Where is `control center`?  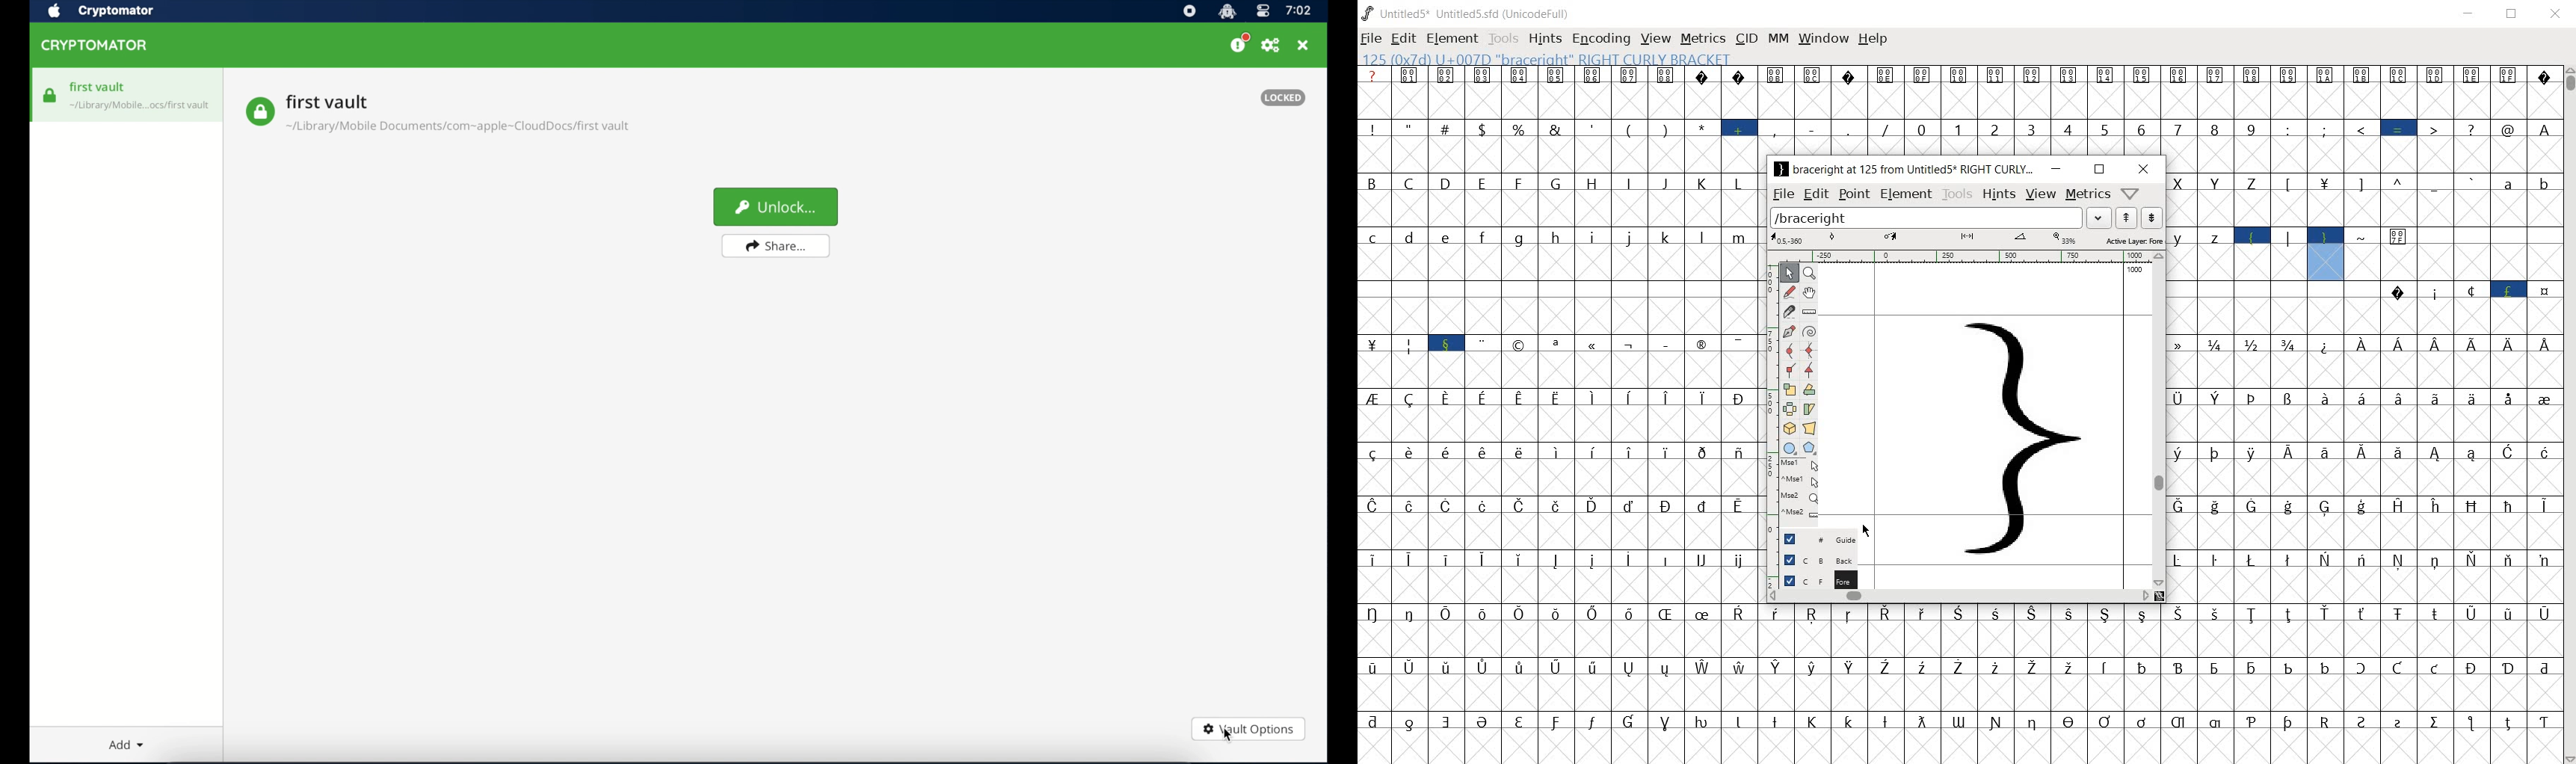
control center is located at coordinates (1263, 12).